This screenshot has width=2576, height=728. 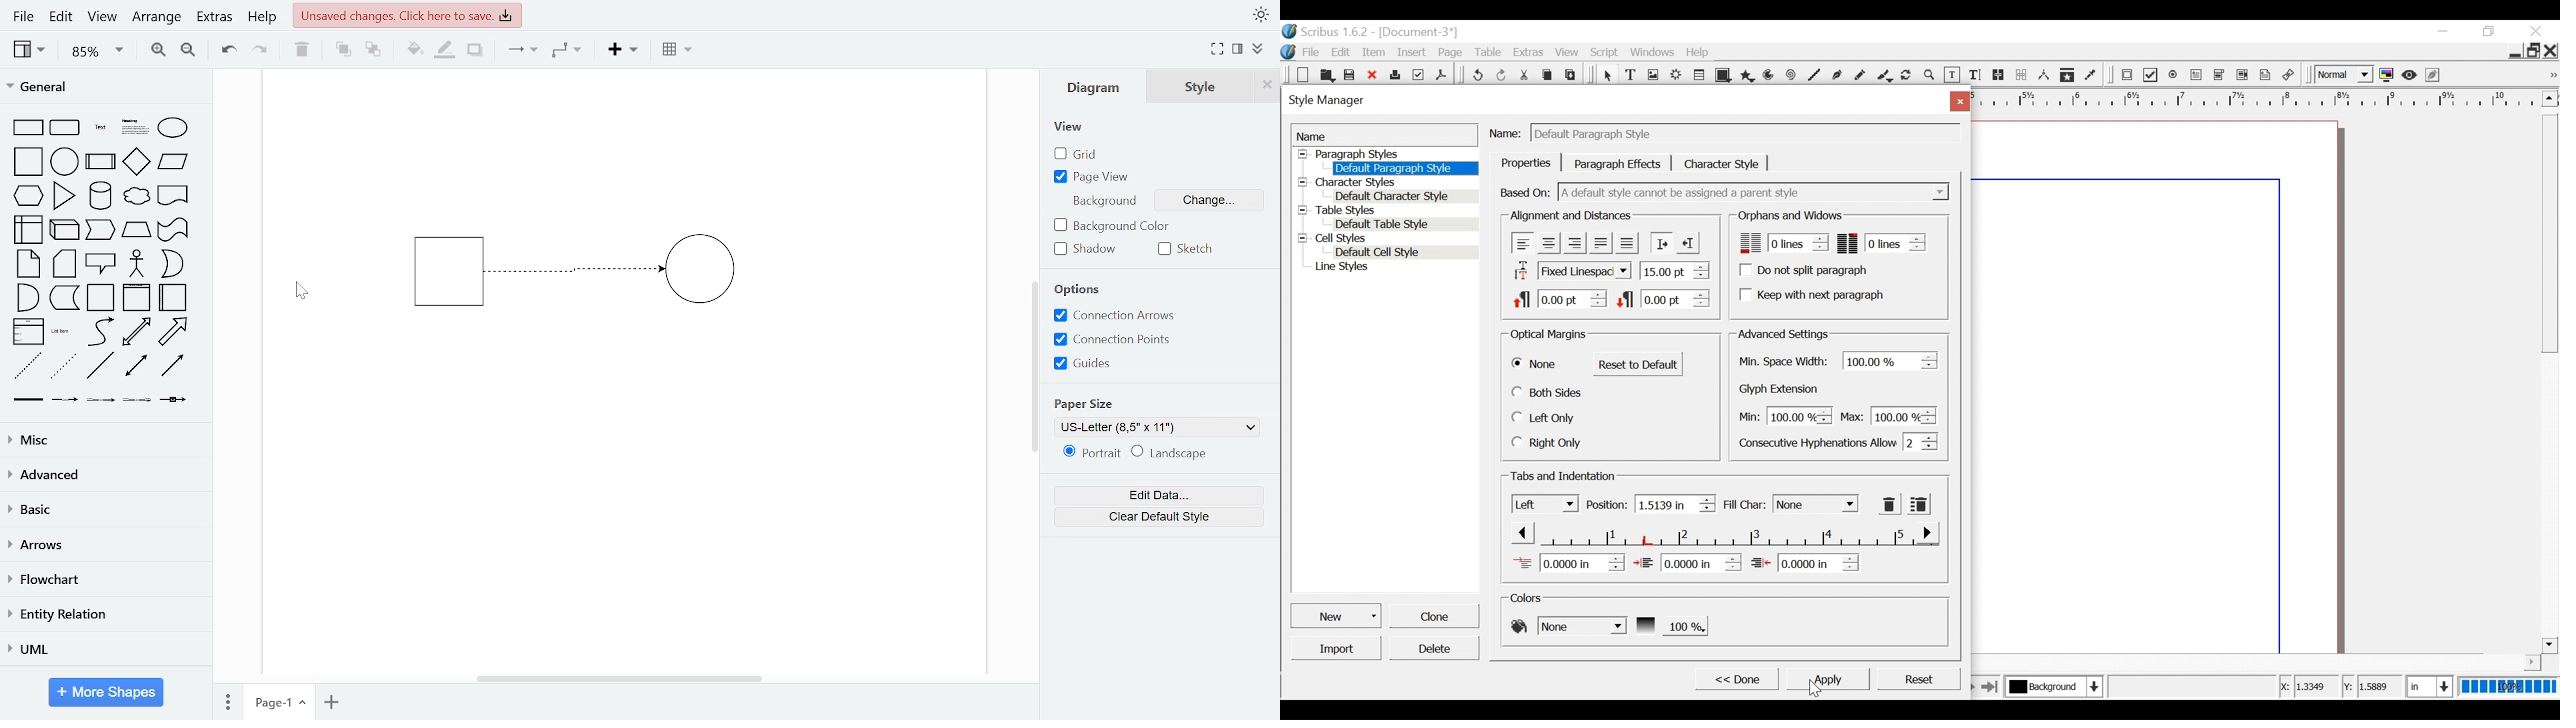 I want to click on arrange, so click(x=157, y=18).